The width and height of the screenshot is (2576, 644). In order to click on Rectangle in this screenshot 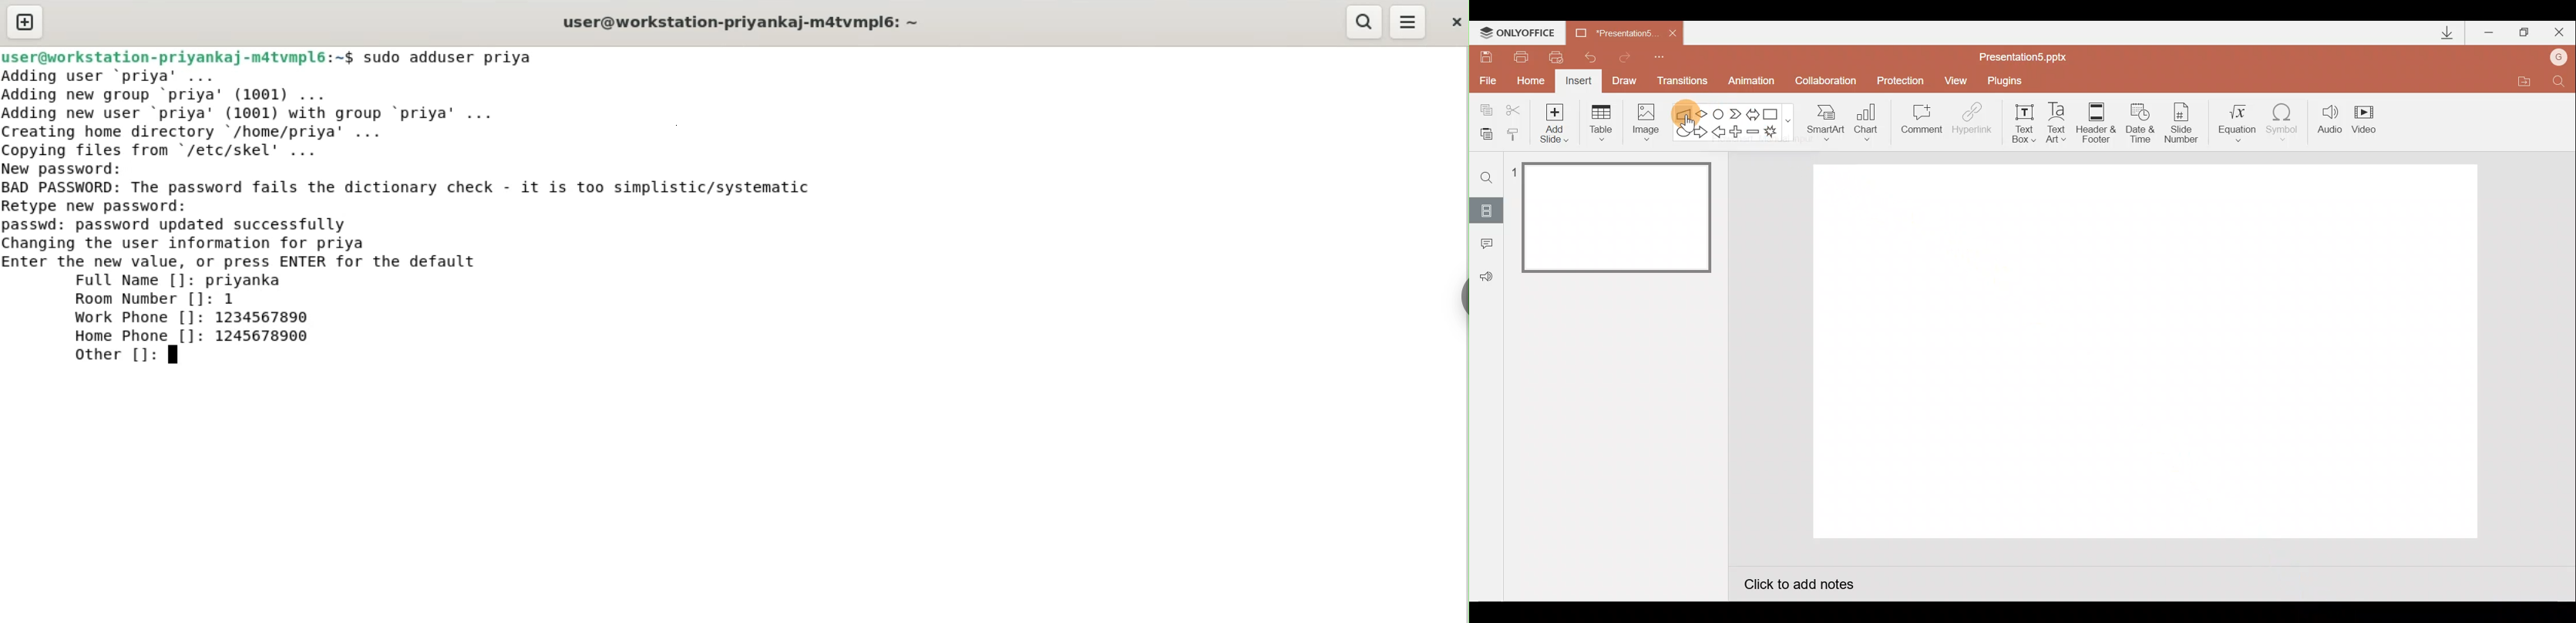, I will do `click(1774, 113)`.